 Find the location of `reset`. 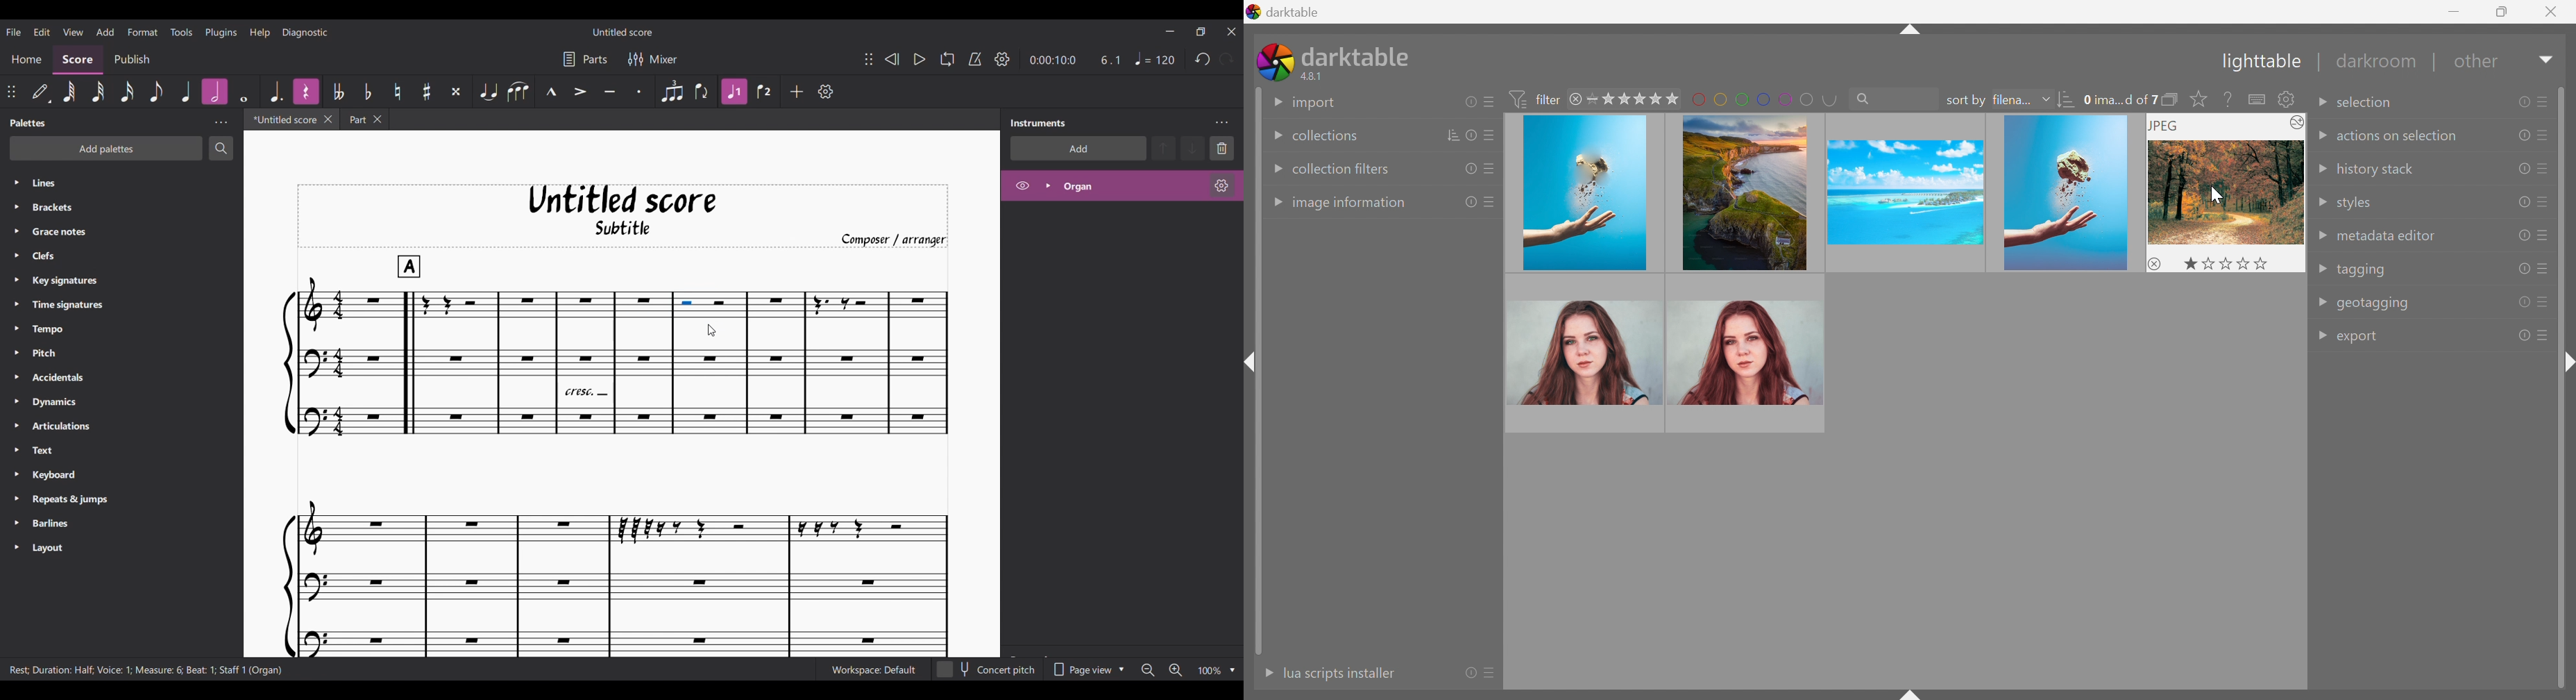

reset is located at coordinates (2523, 102).